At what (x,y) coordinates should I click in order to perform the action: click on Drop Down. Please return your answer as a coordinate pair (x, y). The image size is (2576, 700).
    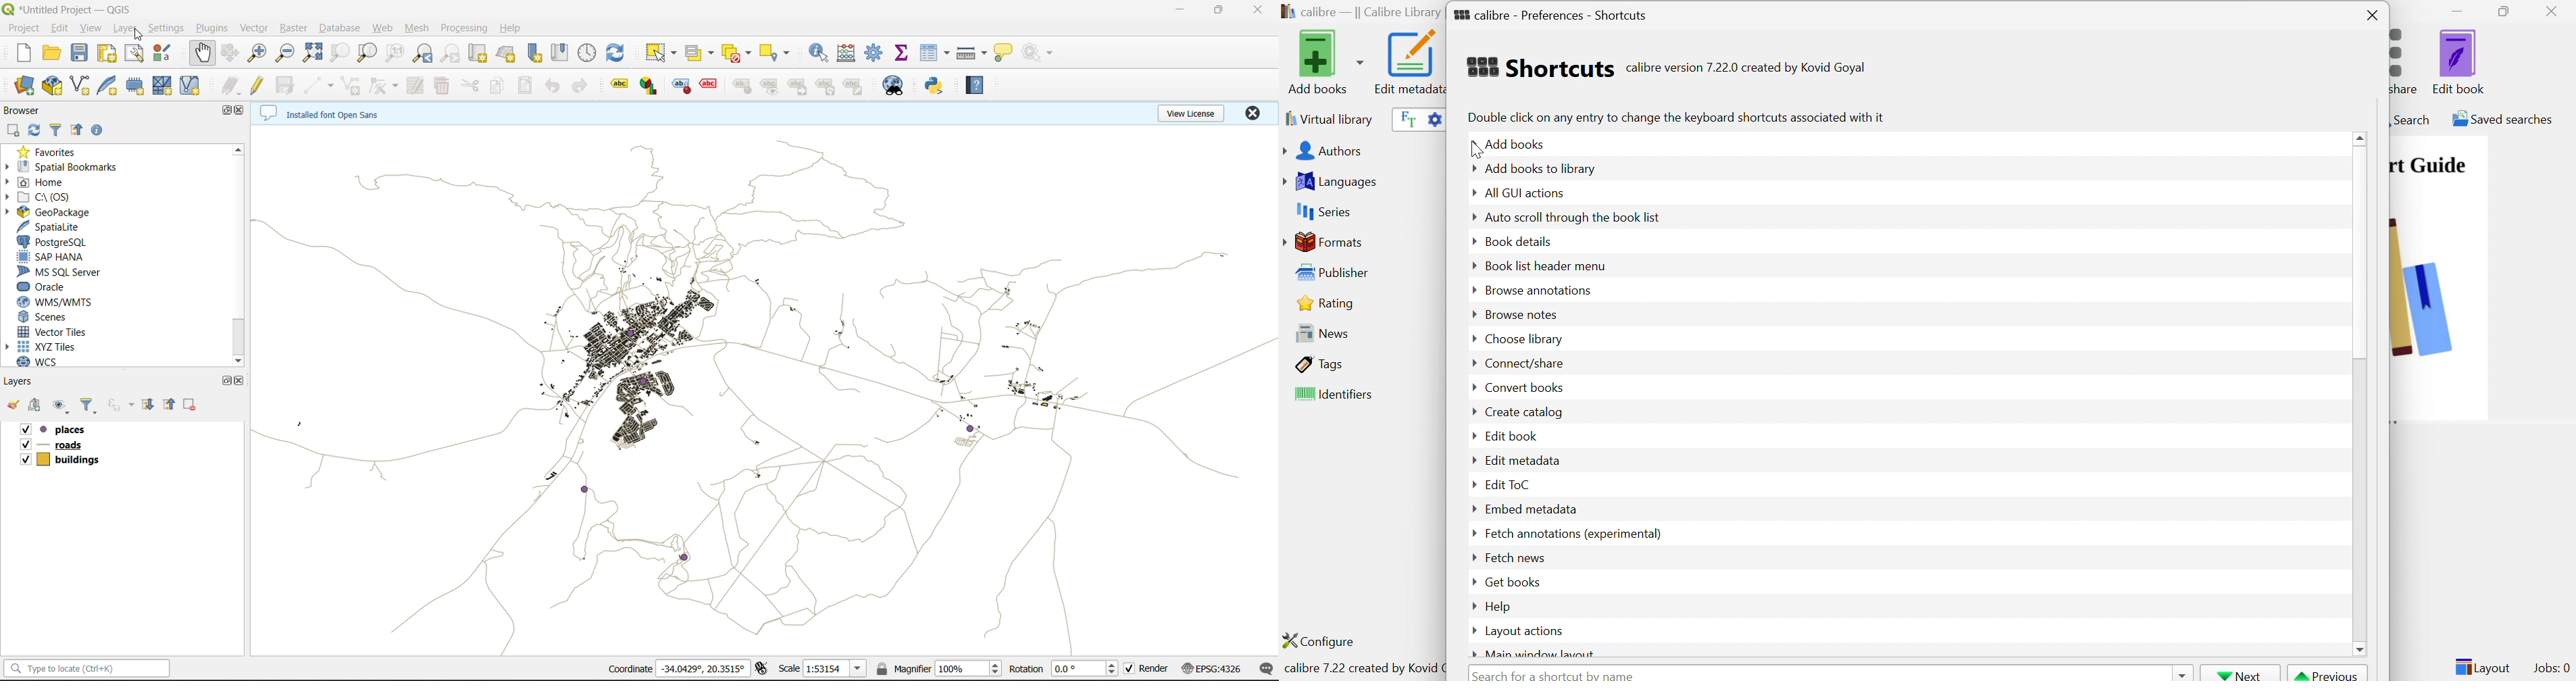
    Looking at the image, I should click on (1471, 459).